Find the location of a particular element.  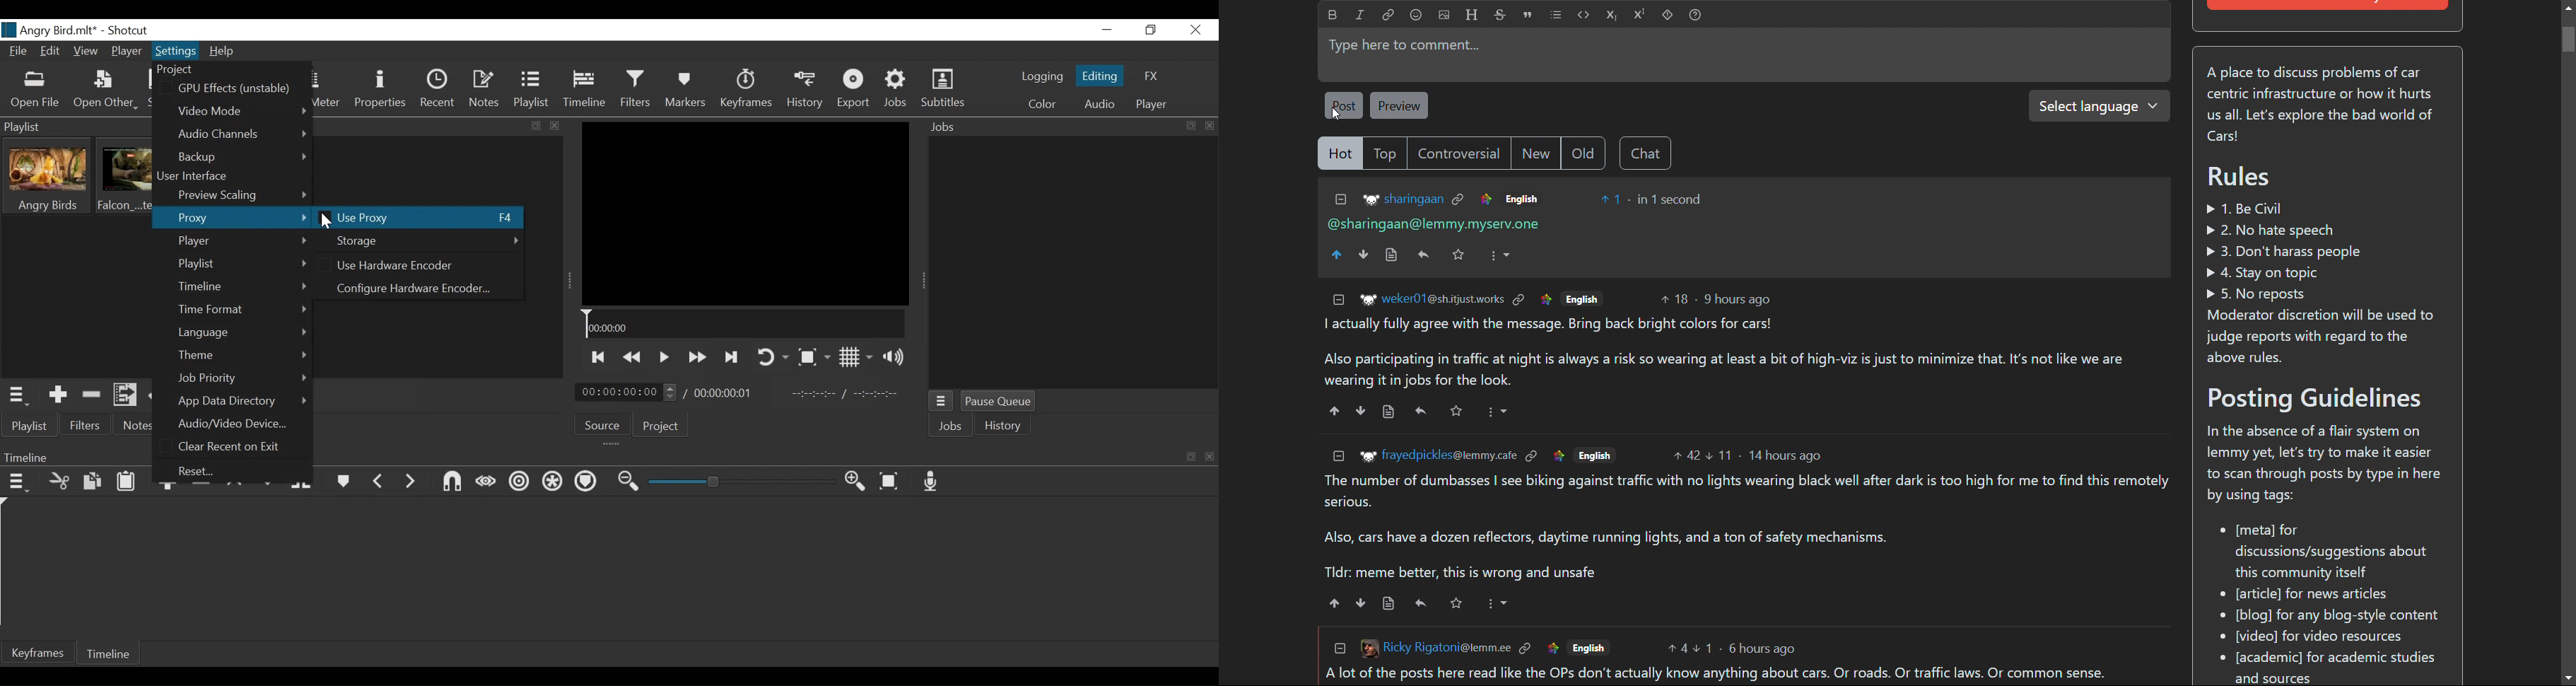

Next Marker is located at coordinates (413, 482).